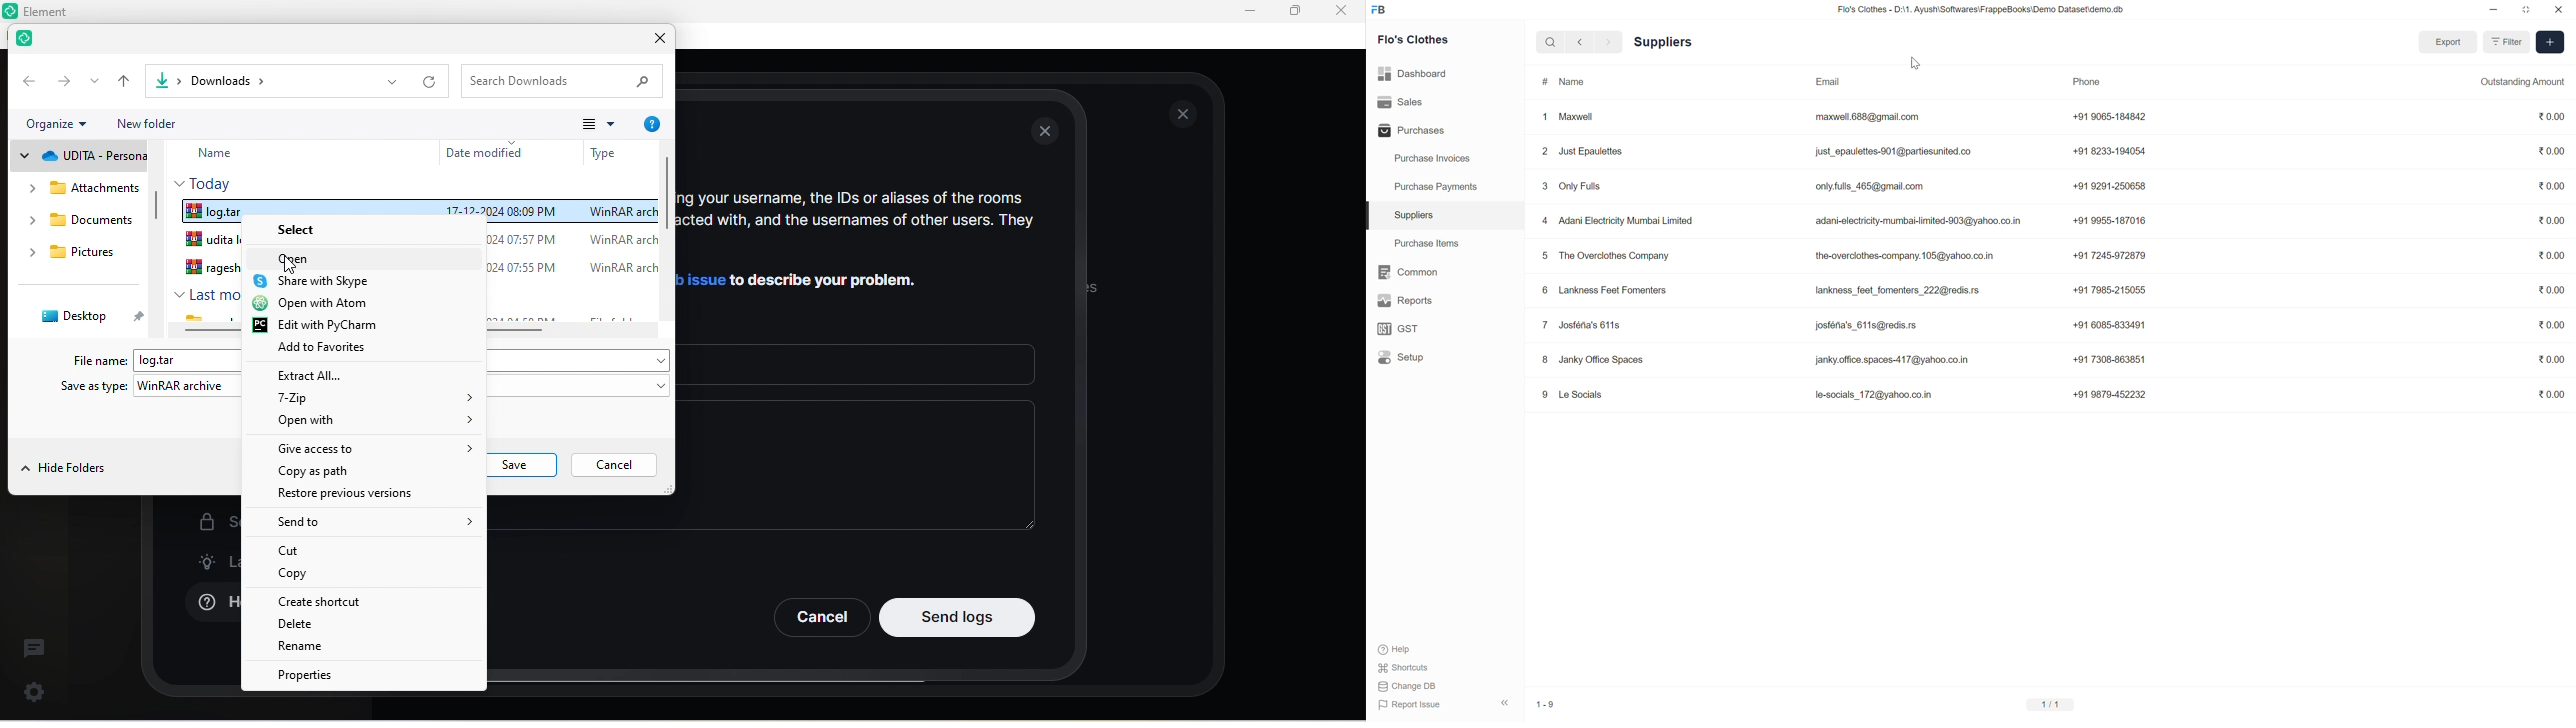  What do you see at coordinates (2552, 185) in the screenshot?
I see `0.00` at bounding box center [2552, 185].